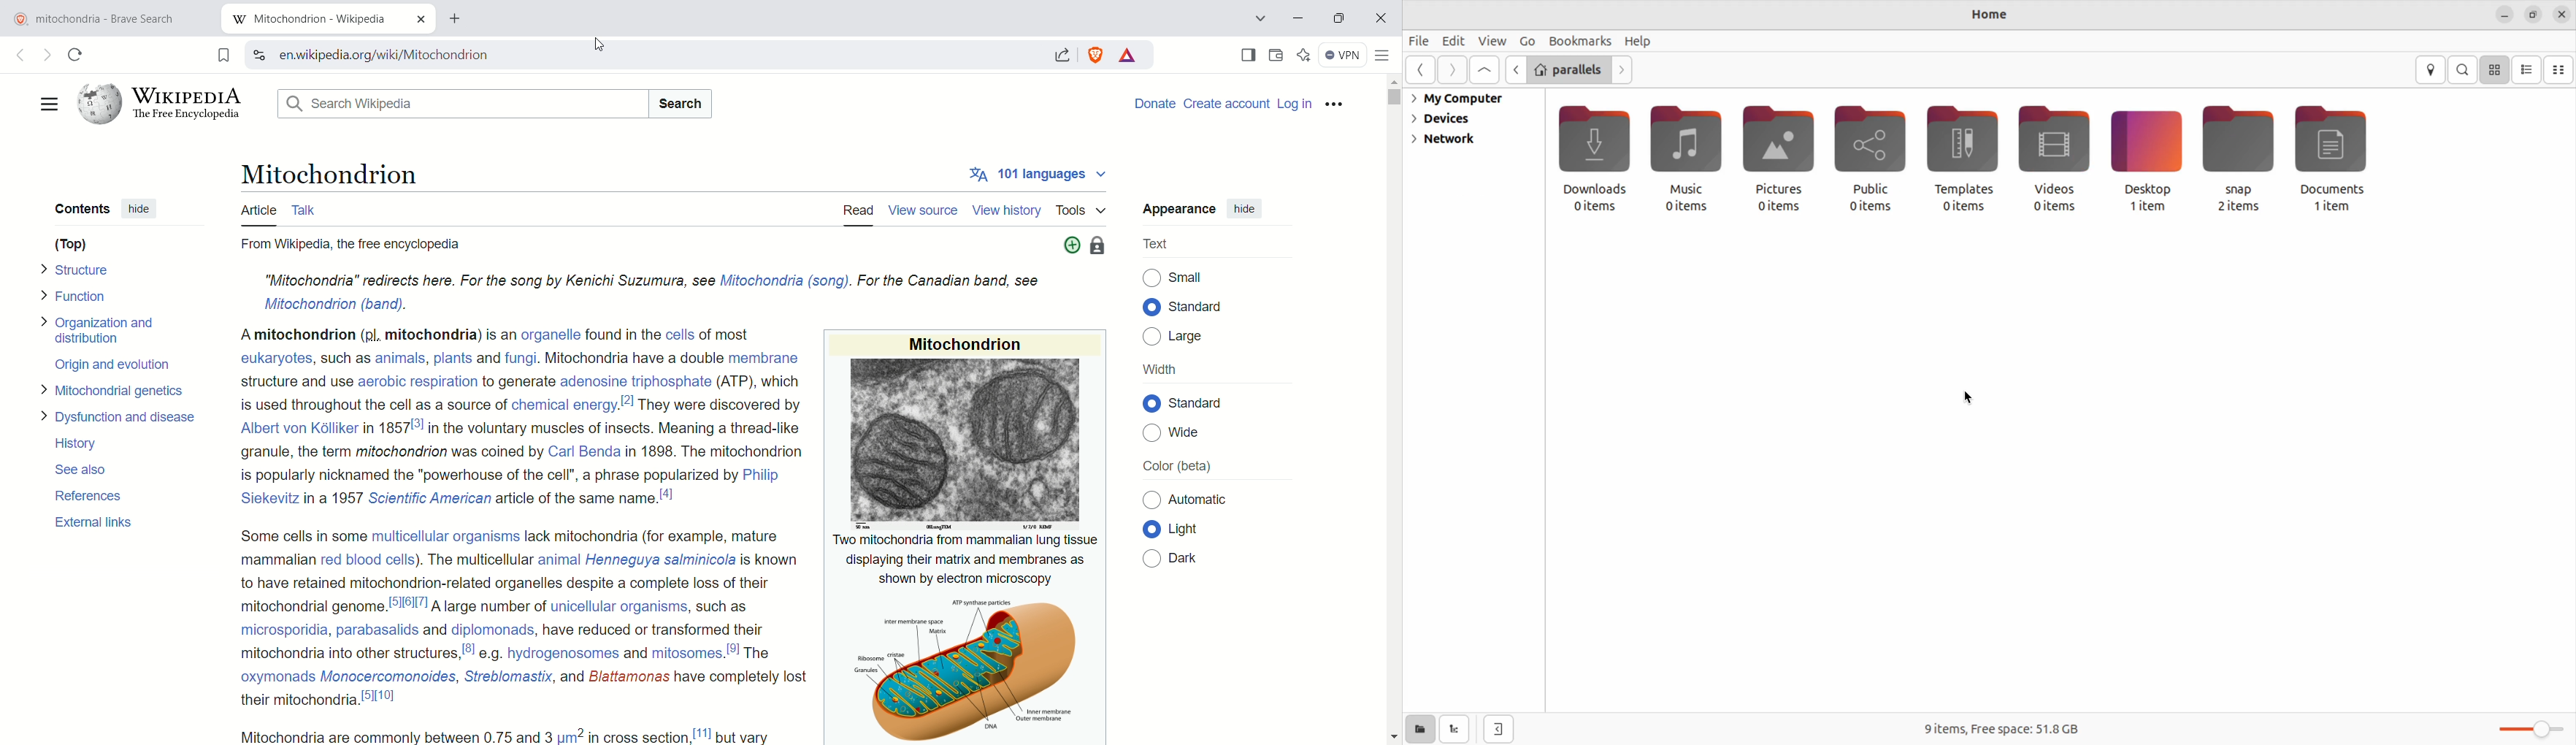 Image resolution: width=2576 pixels, height=756 pixels. What do you see at coordinates (1062, 56) in the screenshot?
I see `share` at bounding box center [1062, 56].